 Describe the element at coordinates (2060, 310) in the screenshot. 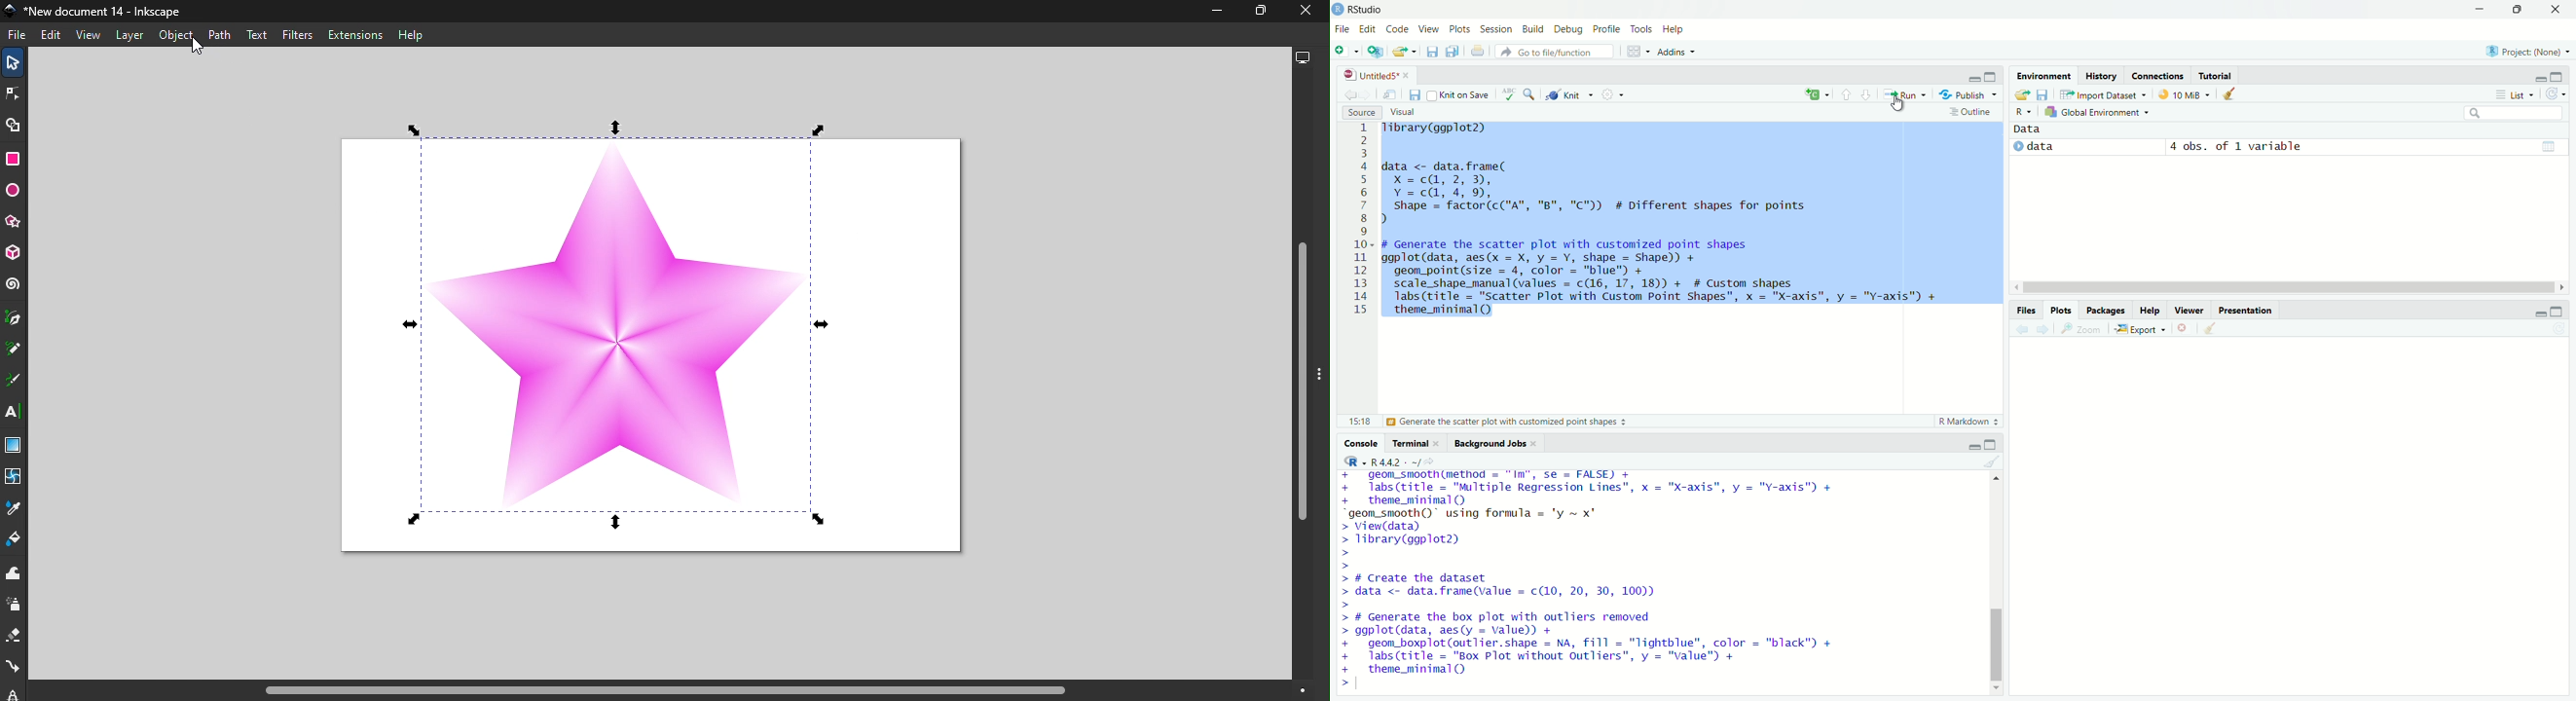

I see `Plots` at that location.